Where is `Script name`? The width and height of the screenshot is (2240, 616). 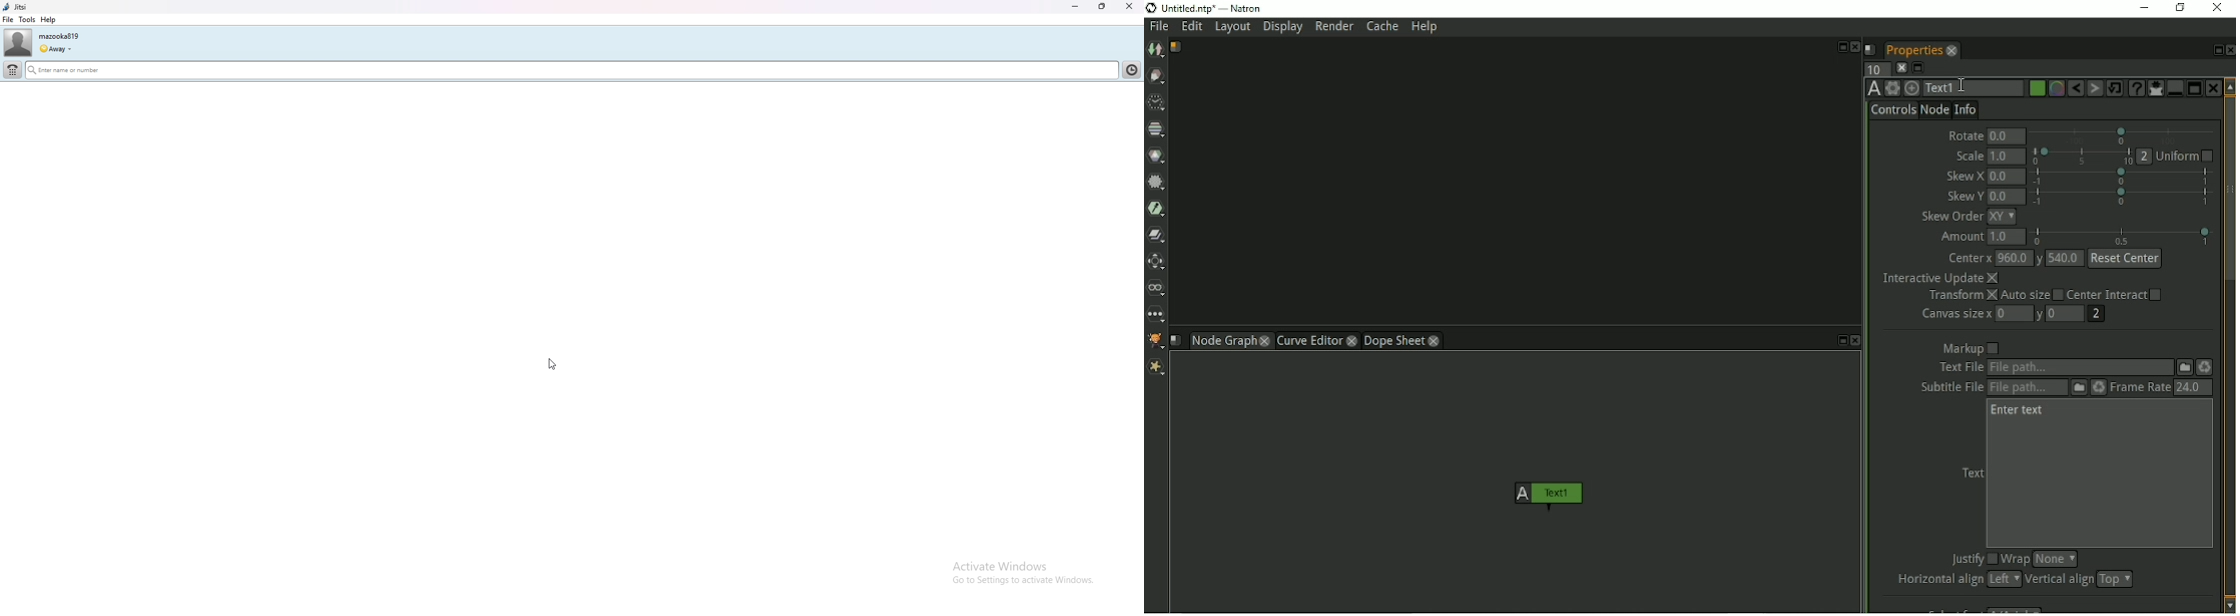
Script name is located at coordinates (1177, 47).